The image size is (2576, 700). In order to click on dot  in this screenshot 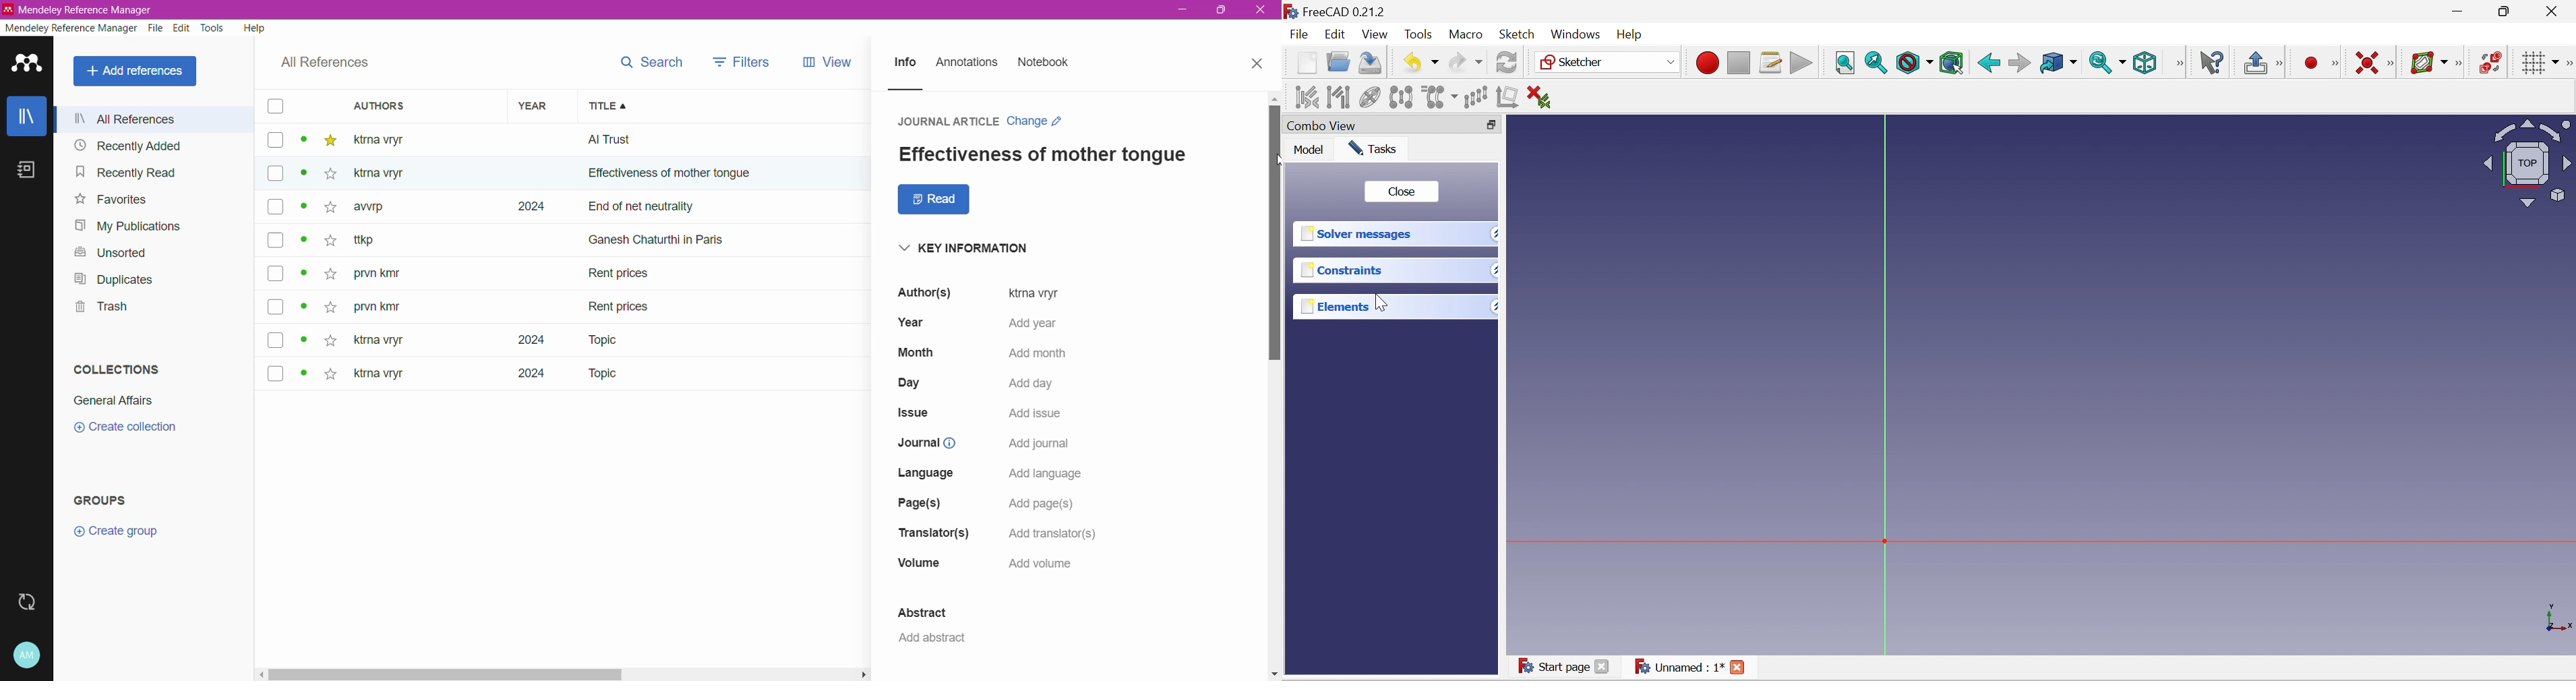, I will do `click(303, 310)`.